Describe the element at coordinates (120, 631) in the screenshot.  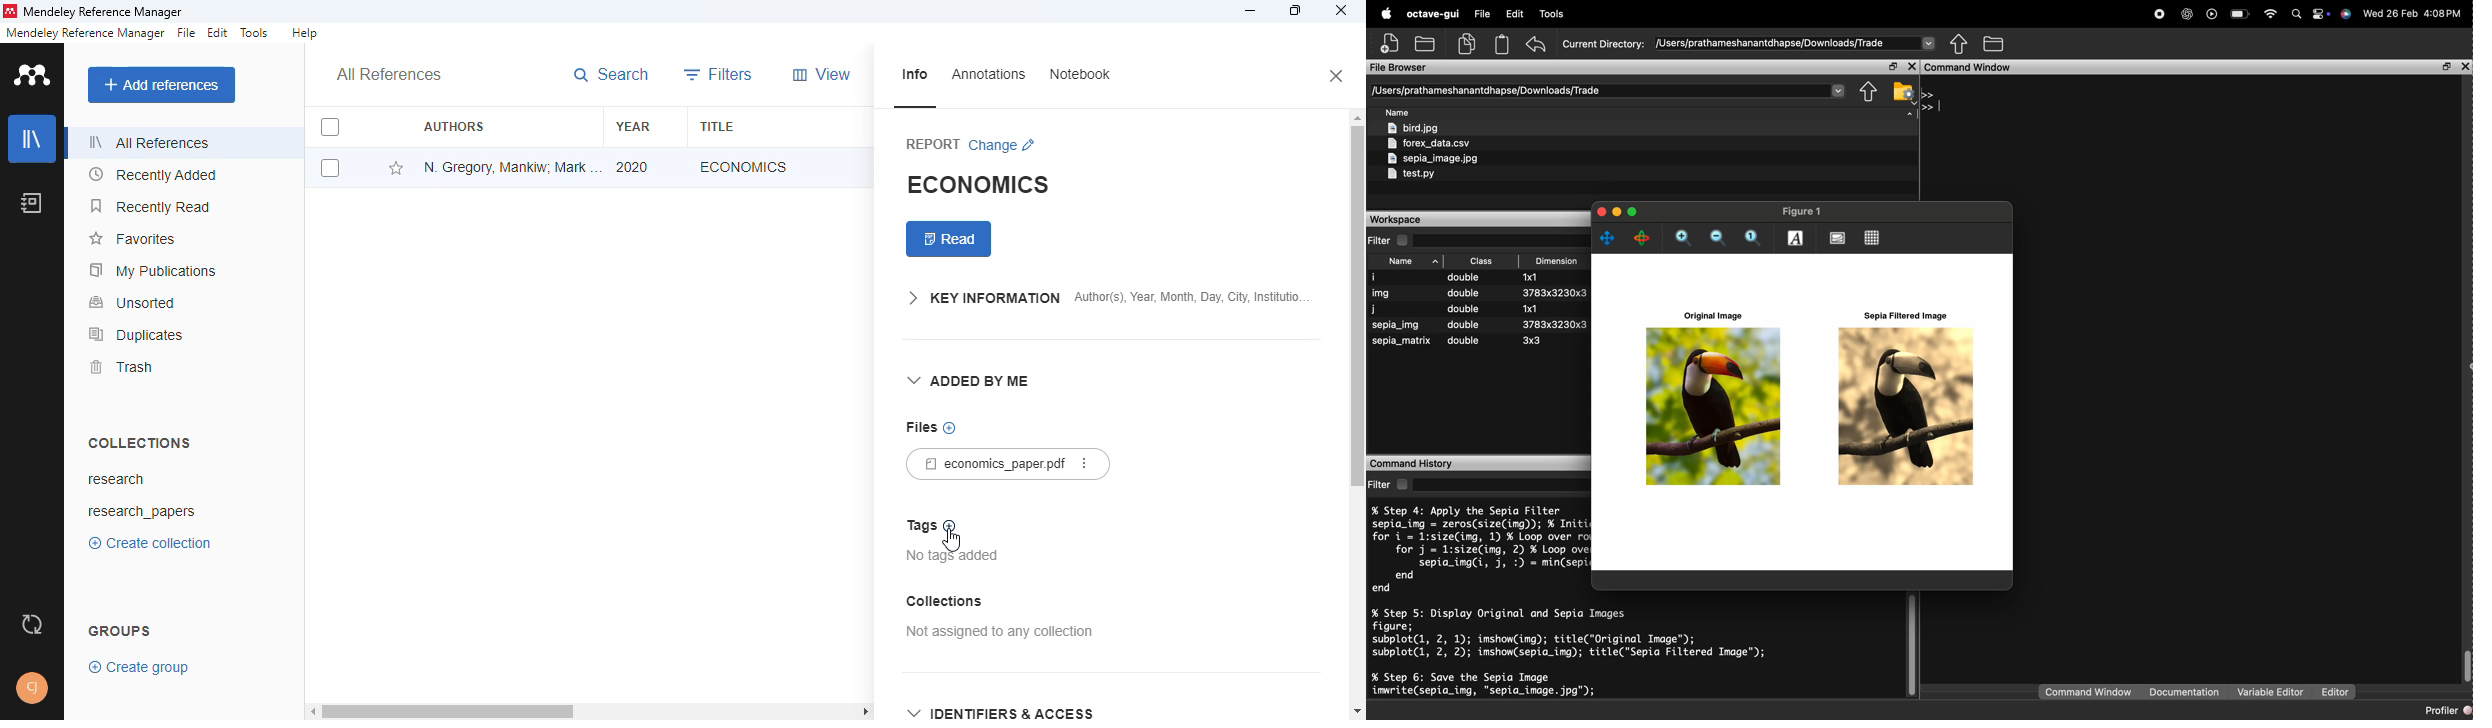
I see `groups` at that location.